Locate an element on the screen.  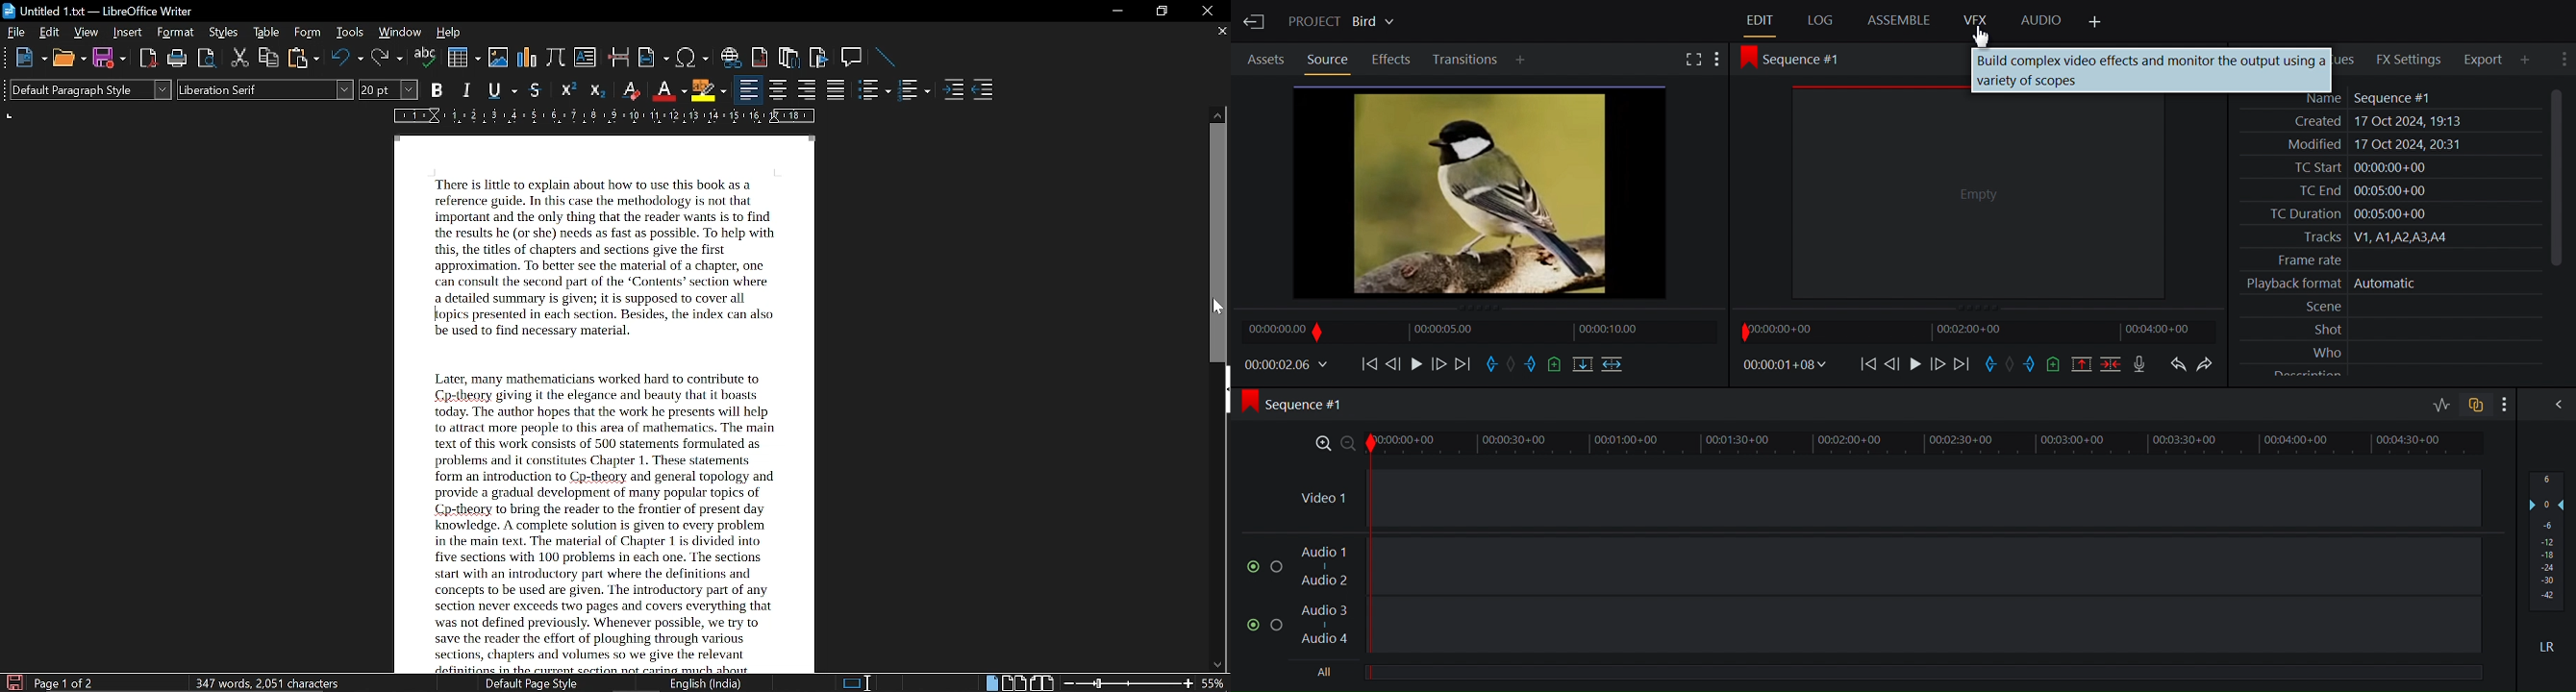
print is located at coordinates (177, 59).